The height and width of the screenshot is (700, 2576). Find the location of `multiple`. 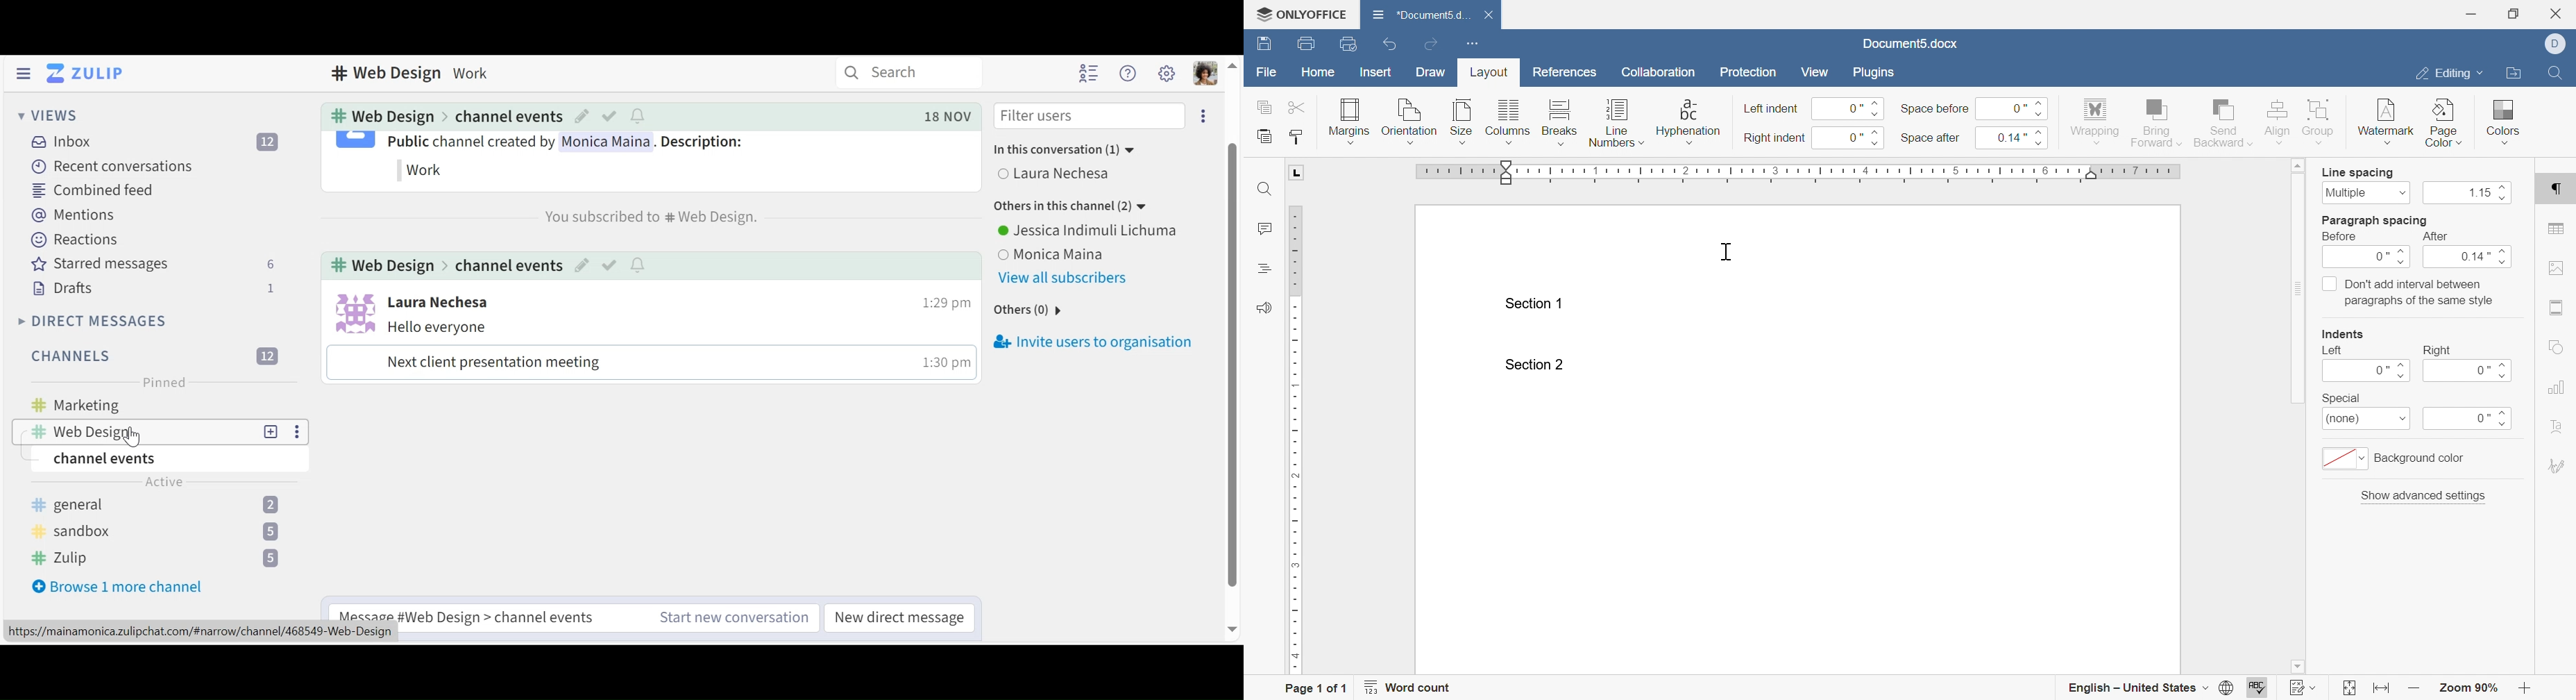

multiple is located at coordinates (2366, 192).